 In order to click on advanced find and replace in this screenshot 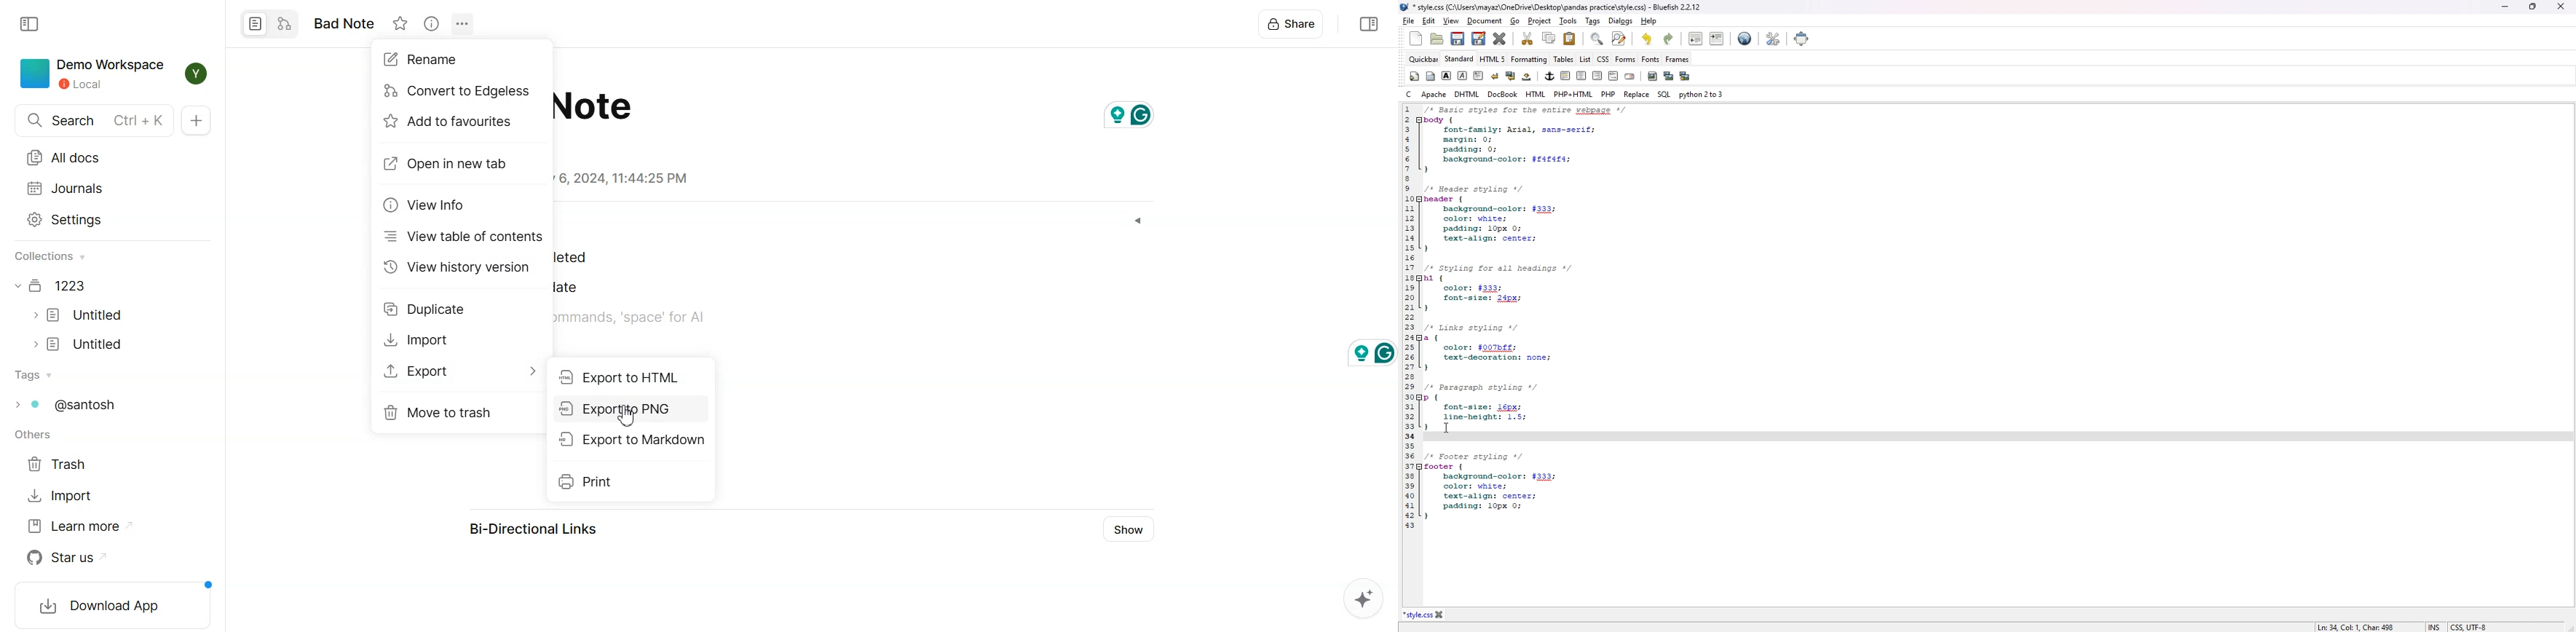, I will do `click(1619, 38)`.